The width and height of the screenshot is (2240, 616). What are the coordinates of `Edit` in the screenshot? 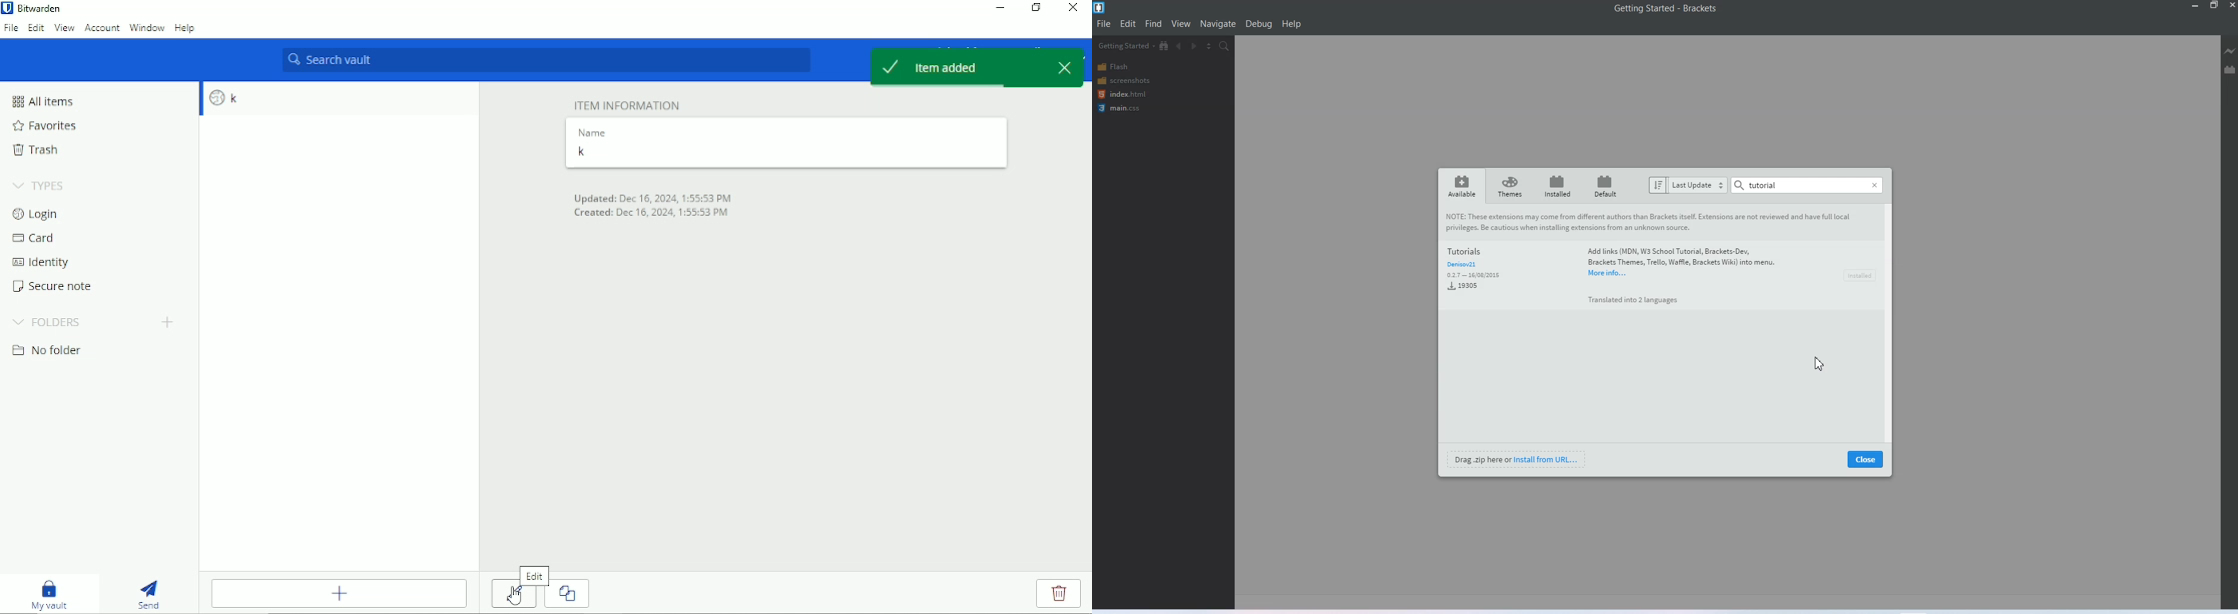 It's located at (534, 576).